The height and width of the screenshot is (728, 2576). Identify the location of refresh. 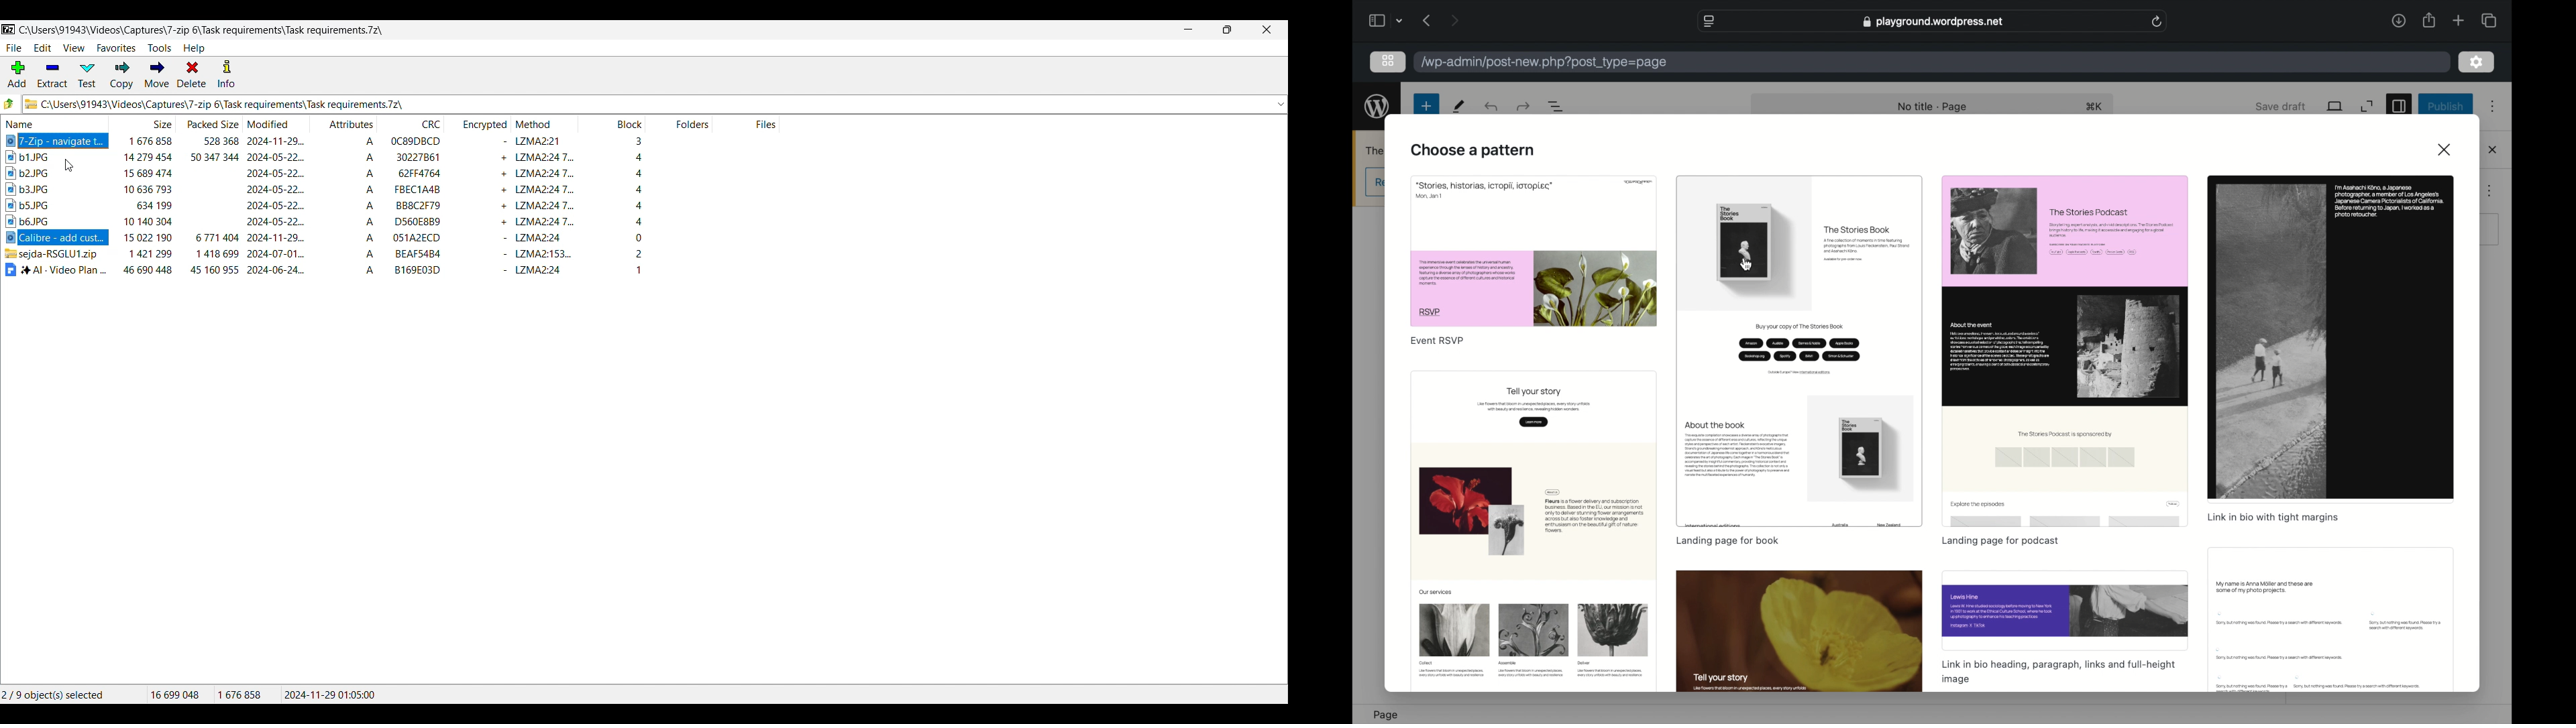
(2157, 21).